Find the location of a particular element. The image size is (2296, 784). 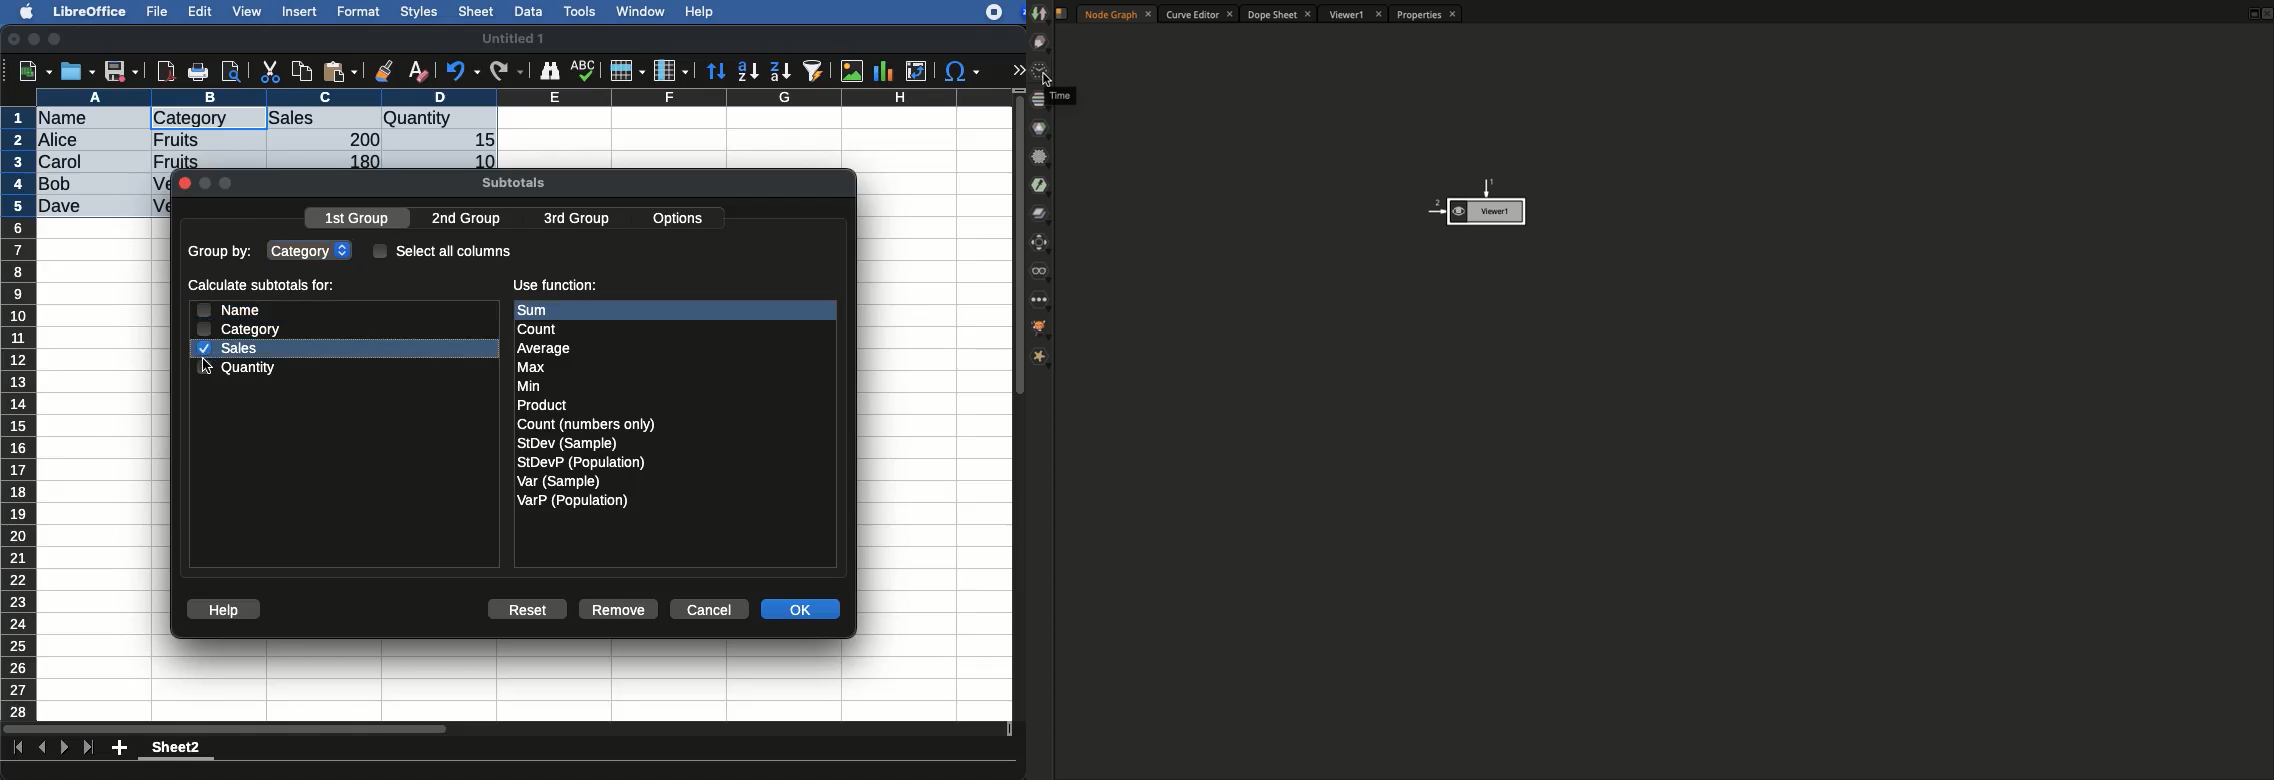

edit is located at coordinates (200, 11).